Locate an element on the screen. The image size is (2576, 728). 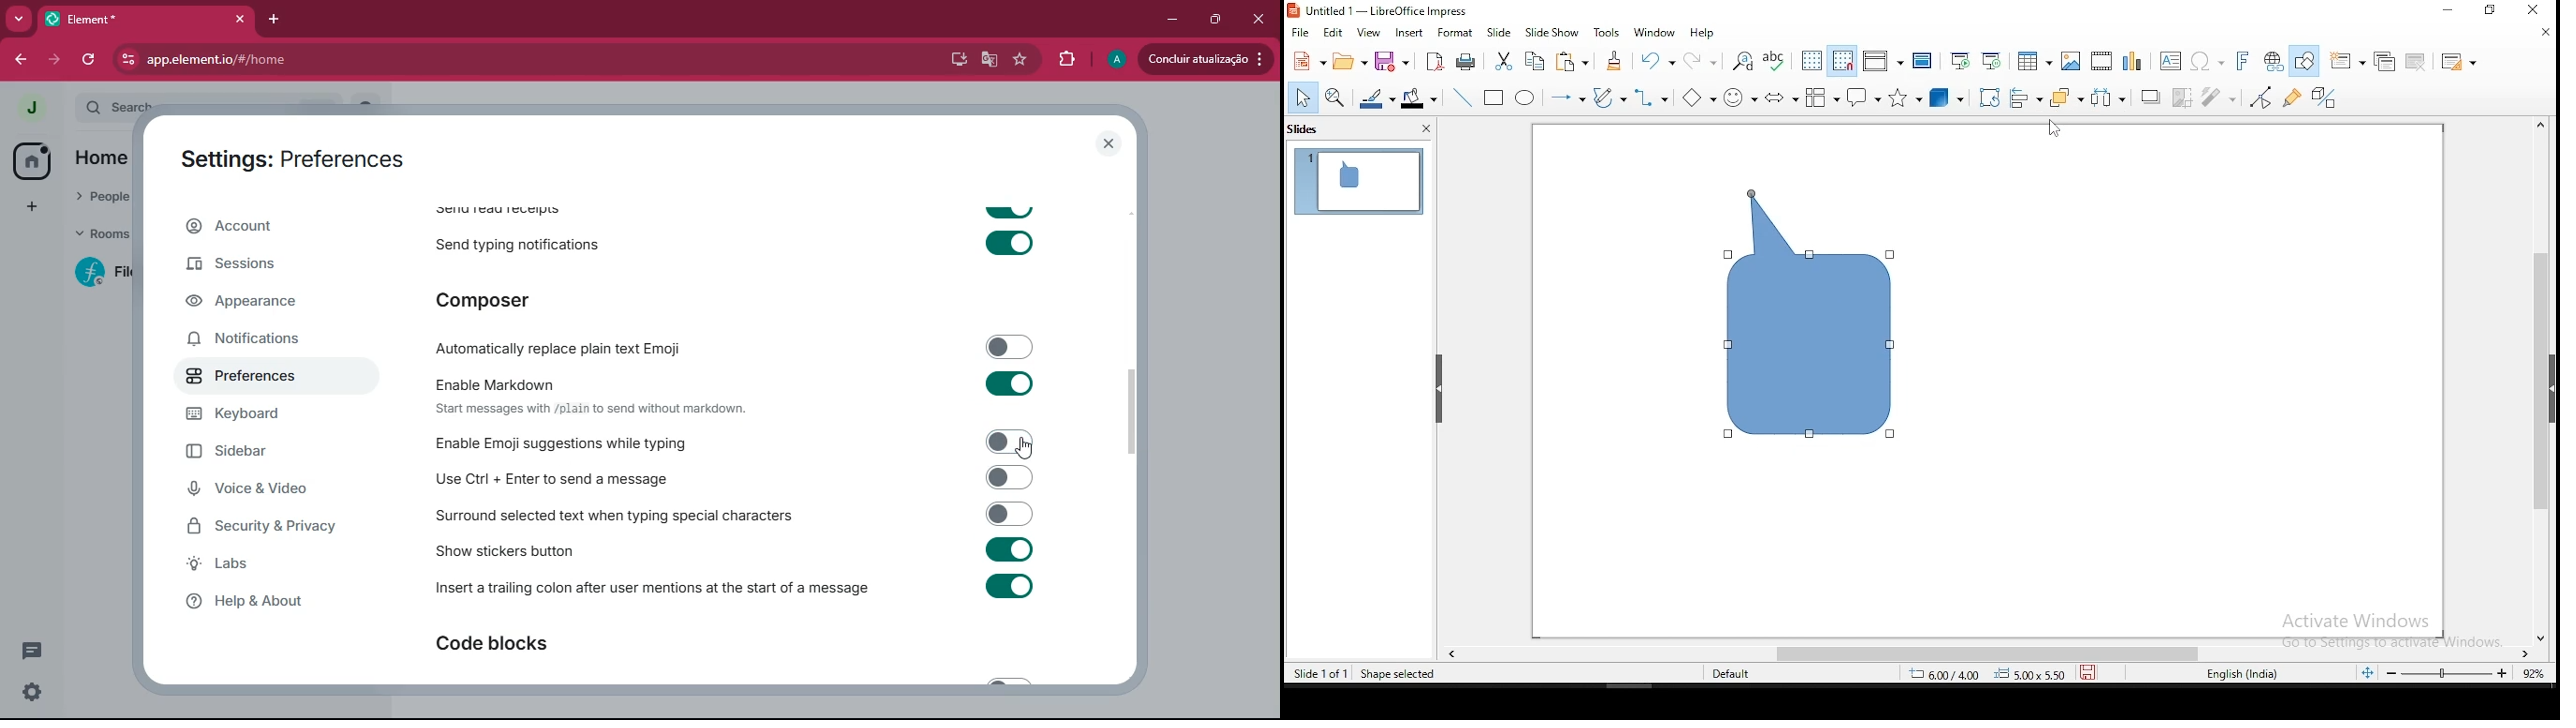
minimize is located at coordinates (1169, 20).